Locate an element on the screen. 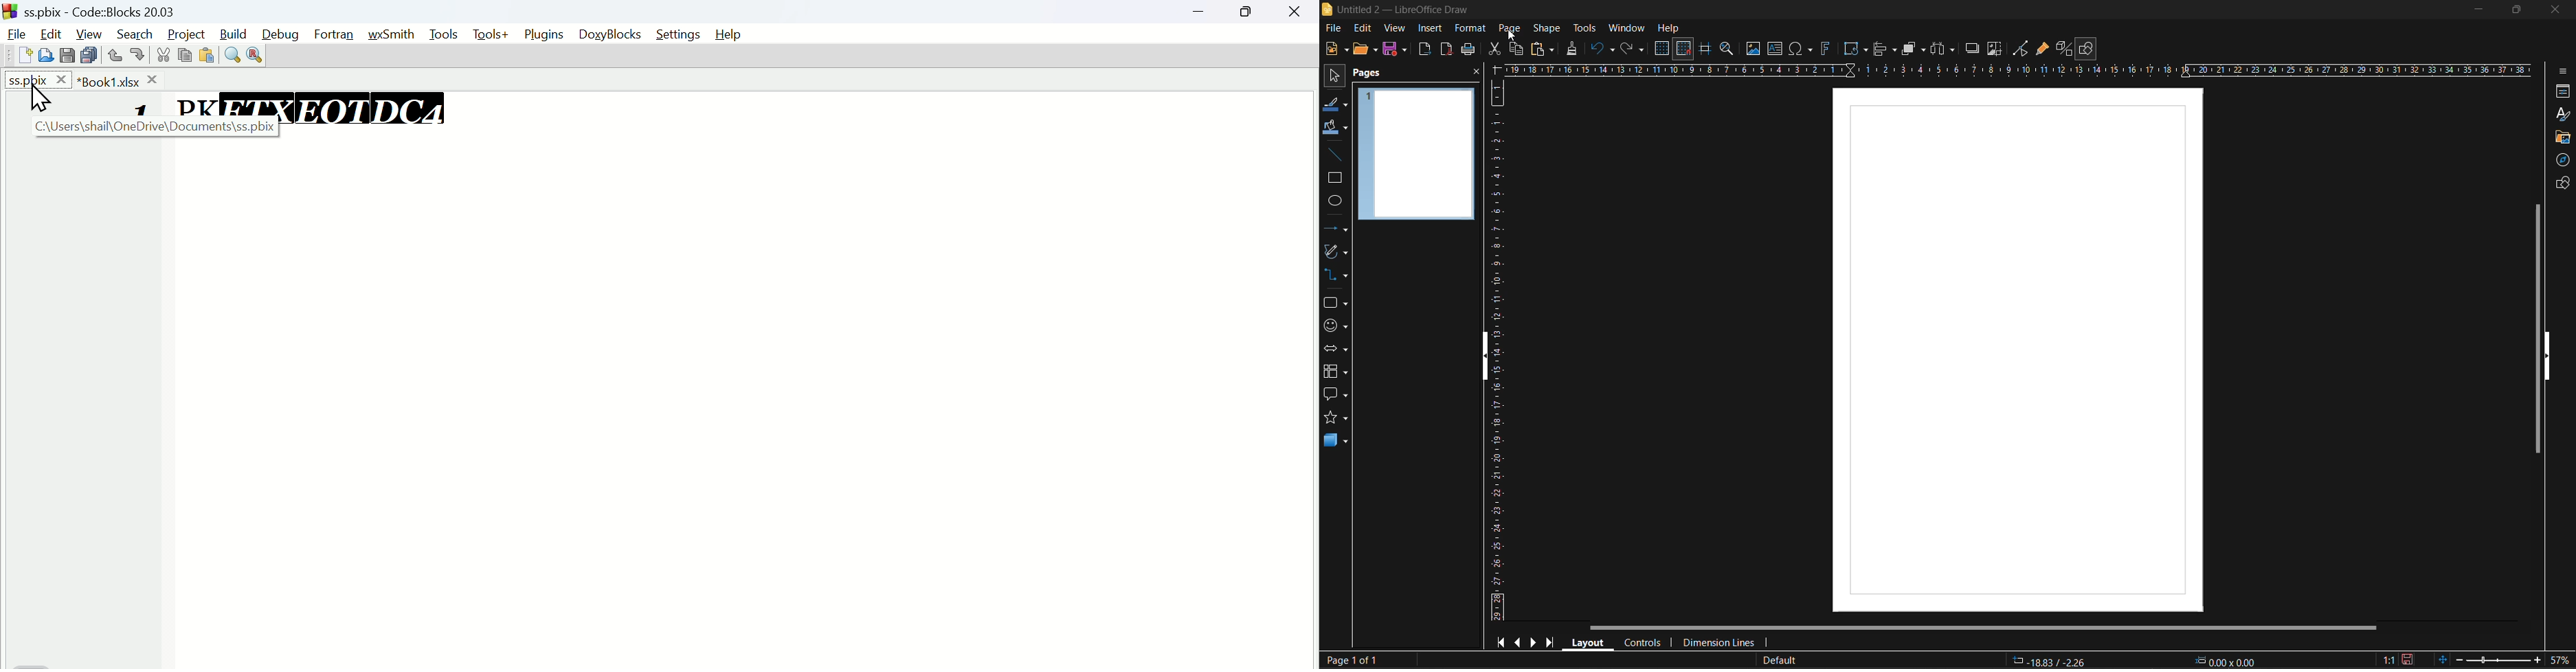 The image size is (2576, 672). View is located at coordinates (89, 32).